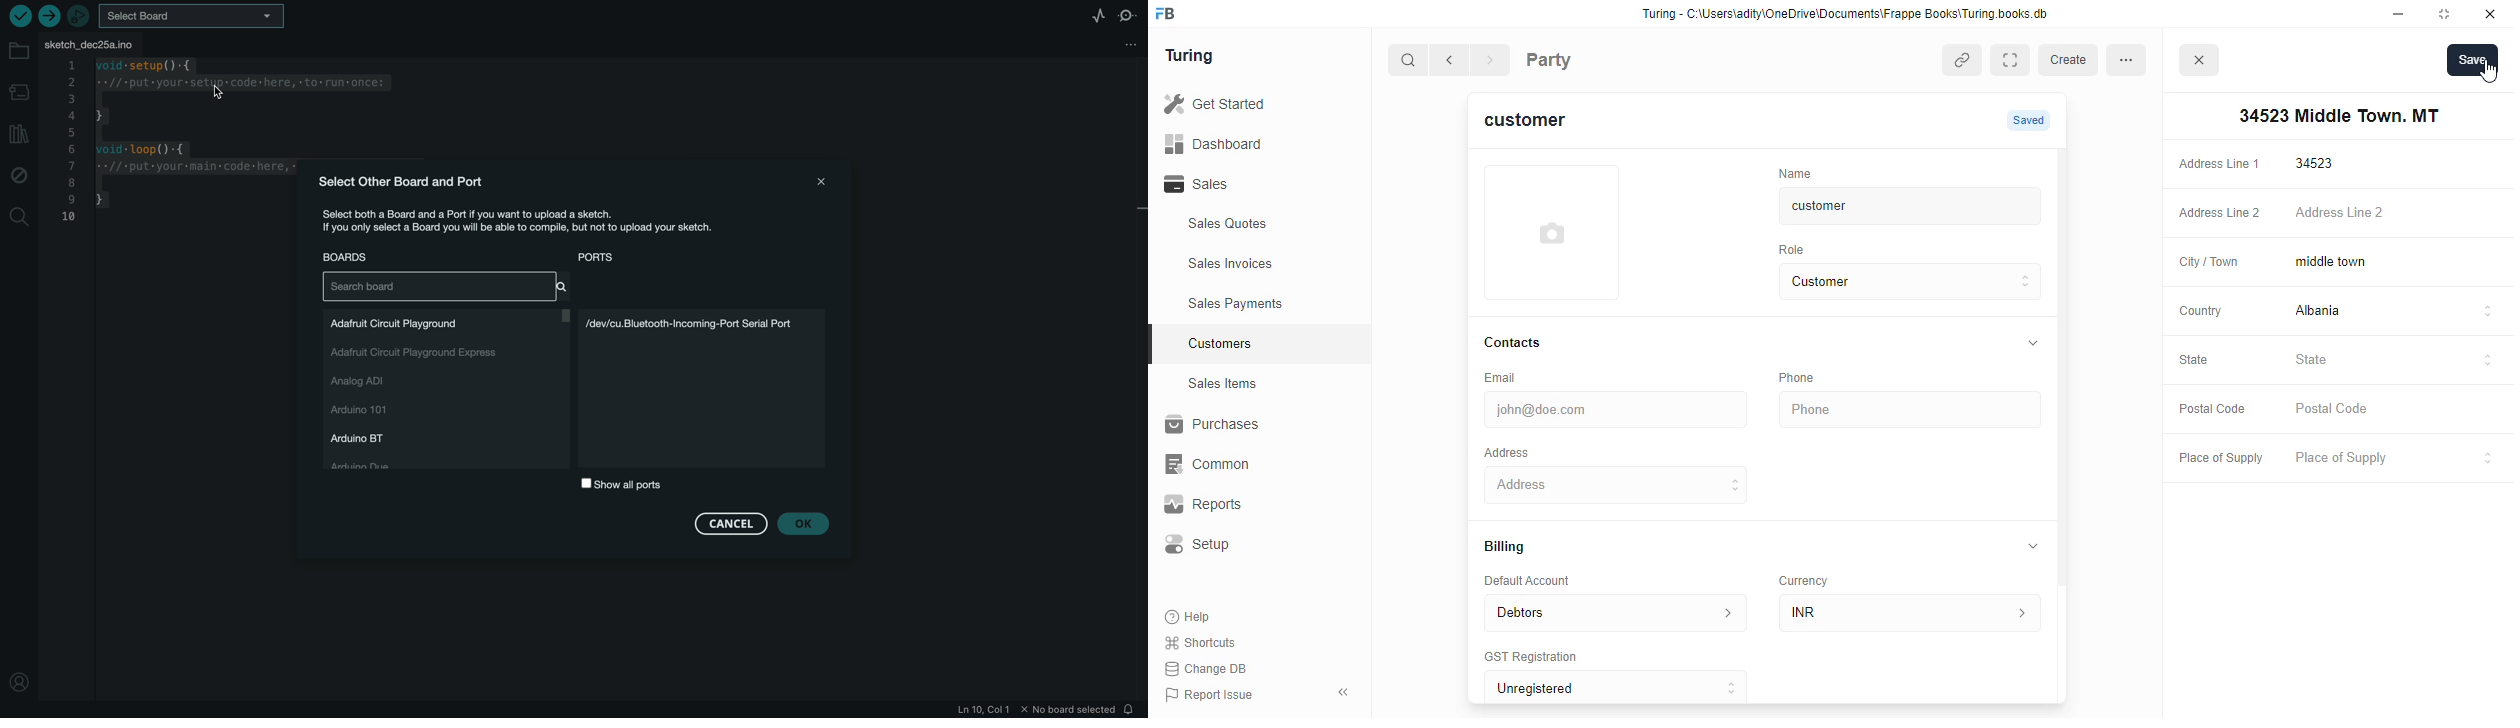 The height and width of the screenshot is (728, 2520). Describe the element at coordinates (1206, 643) in the screenshot. I see `Shortcuts` at that location.